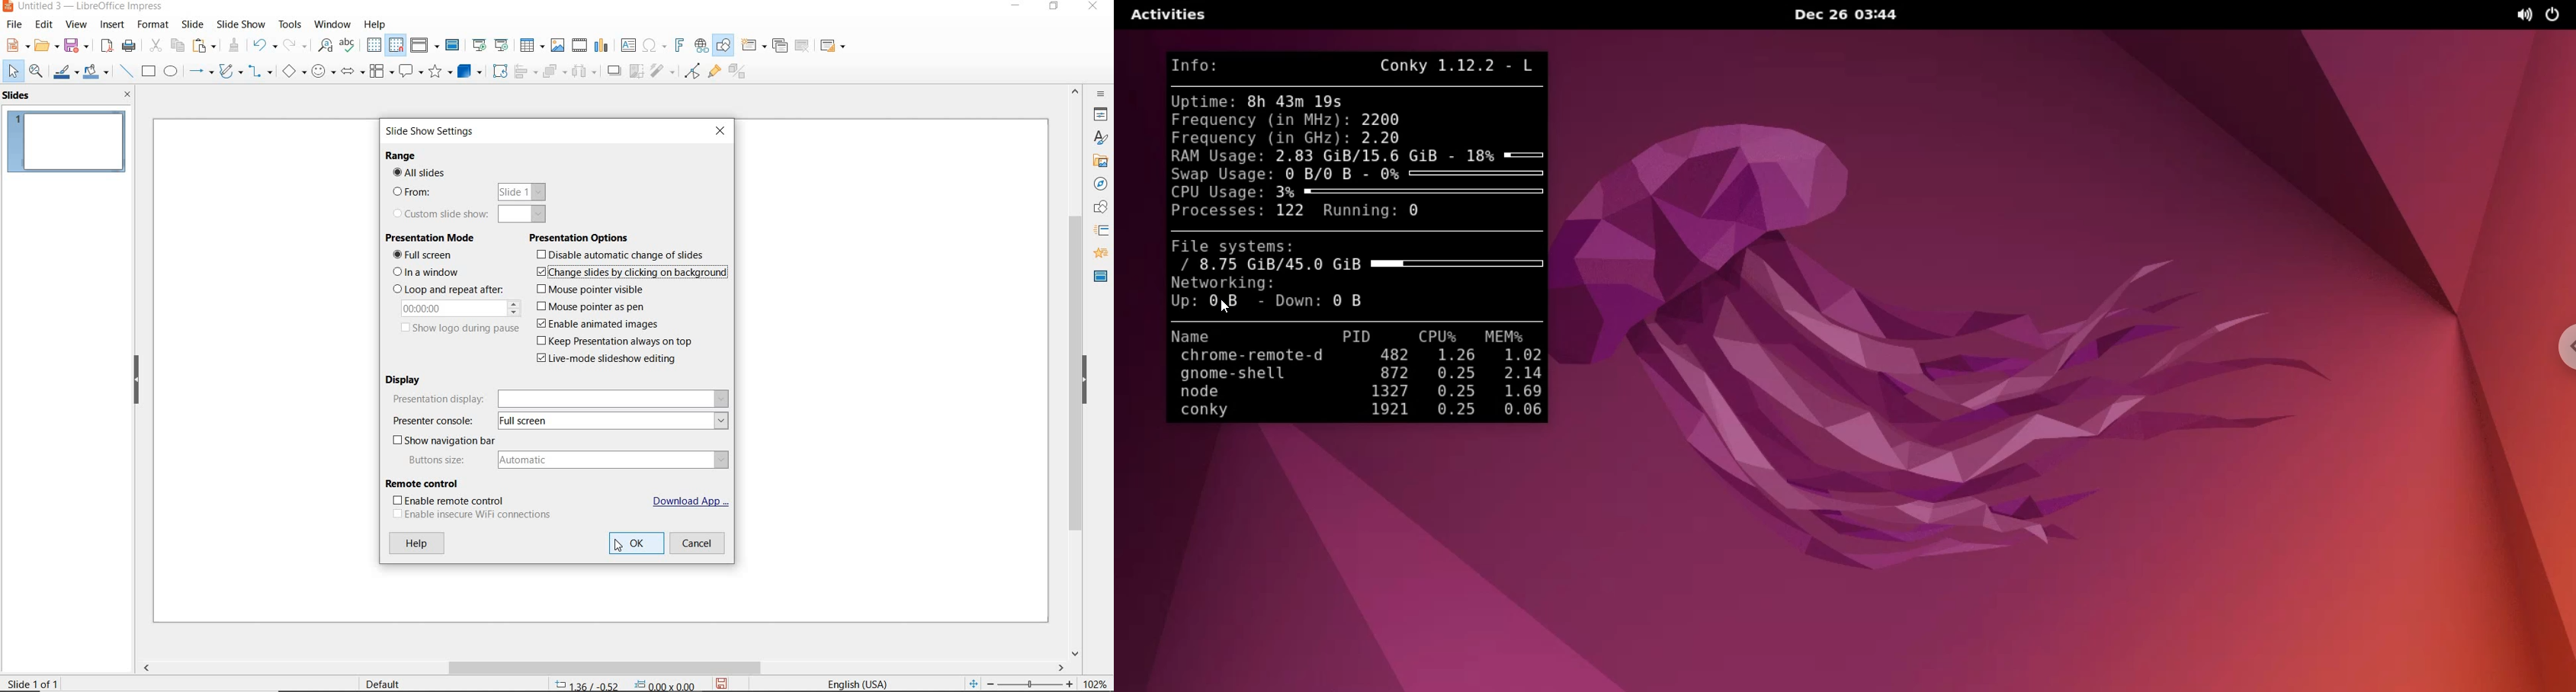 The width and height of the screenshot is (2576, 700). What do you see at coordinates (322, 71) in the screenshot?
I see `SYMBOL SHAPES` at bounding box center [322, 71].